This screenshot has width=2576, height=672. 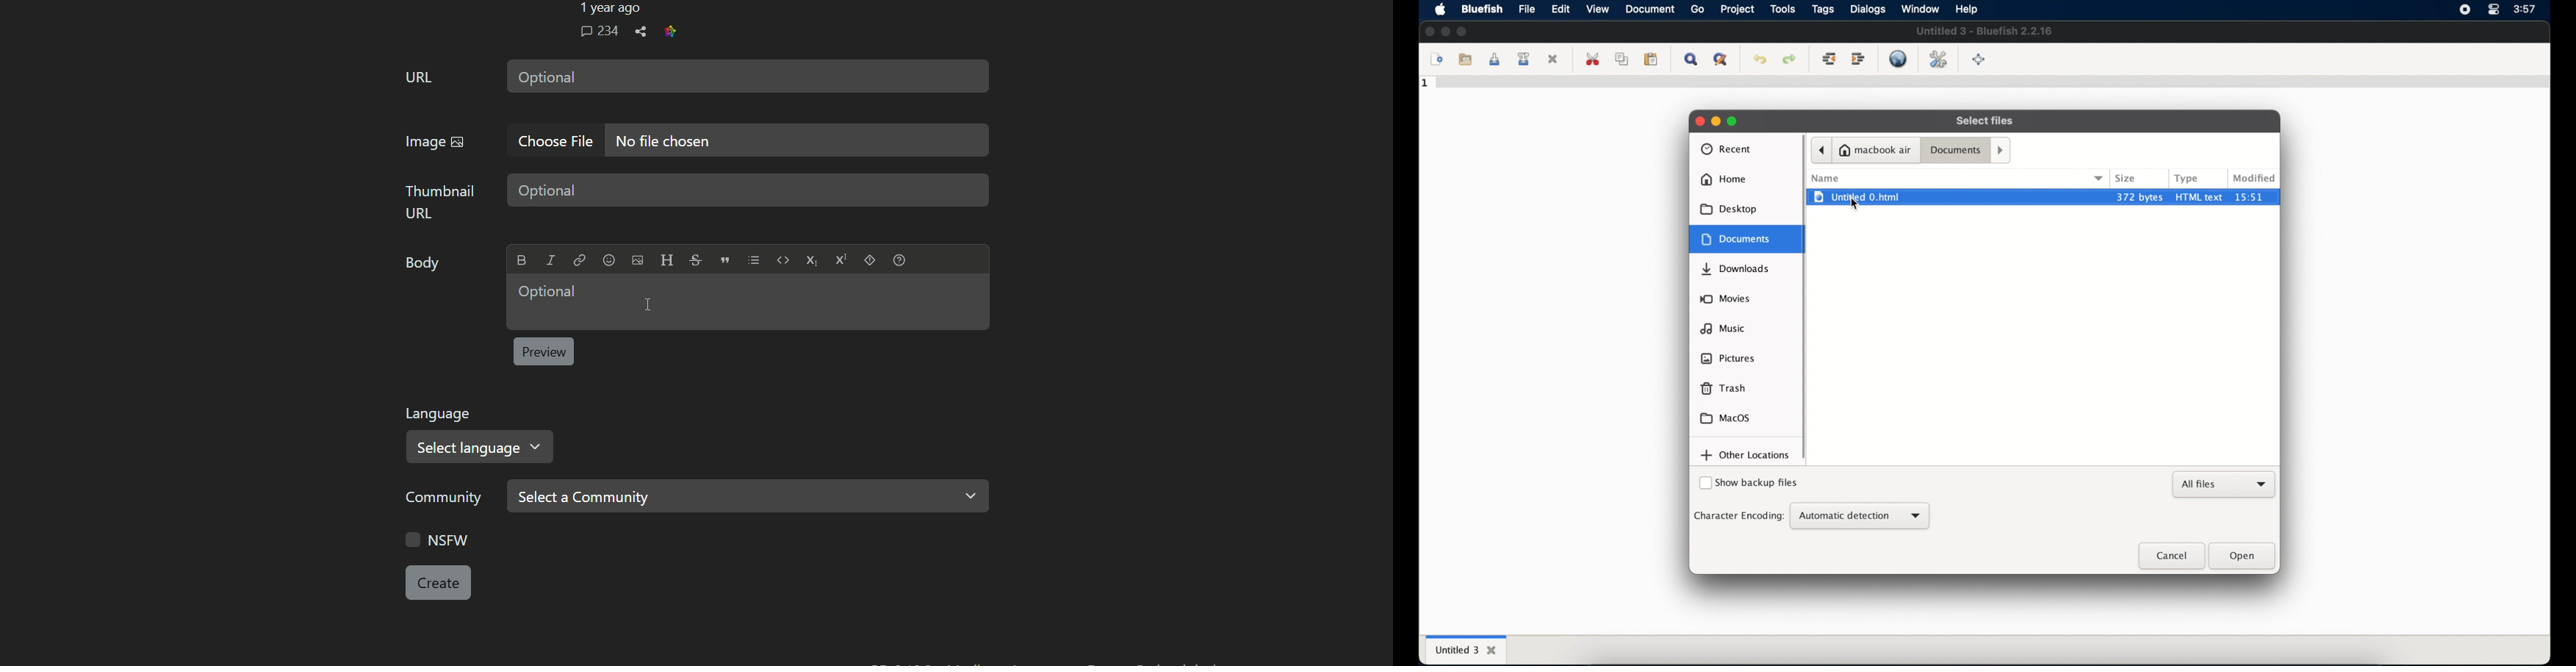 I want to click on Quote, so click(x=725, y=259).